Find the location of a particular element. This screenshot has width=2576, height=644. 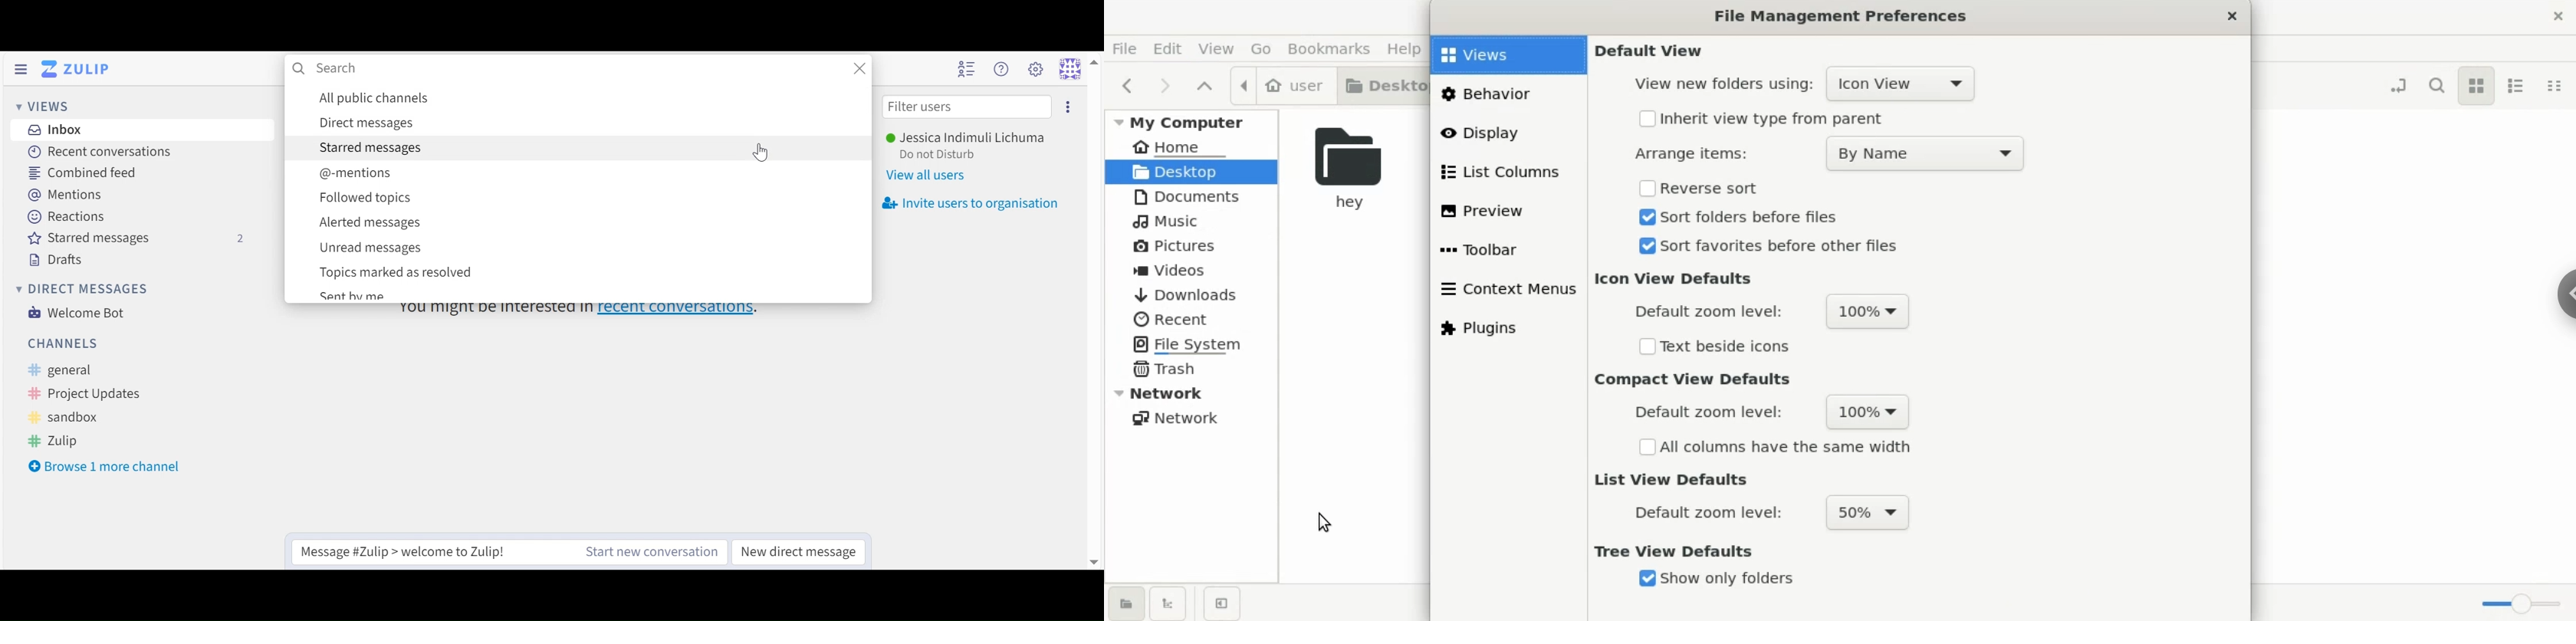

network is located at coordinates (1183, 416).